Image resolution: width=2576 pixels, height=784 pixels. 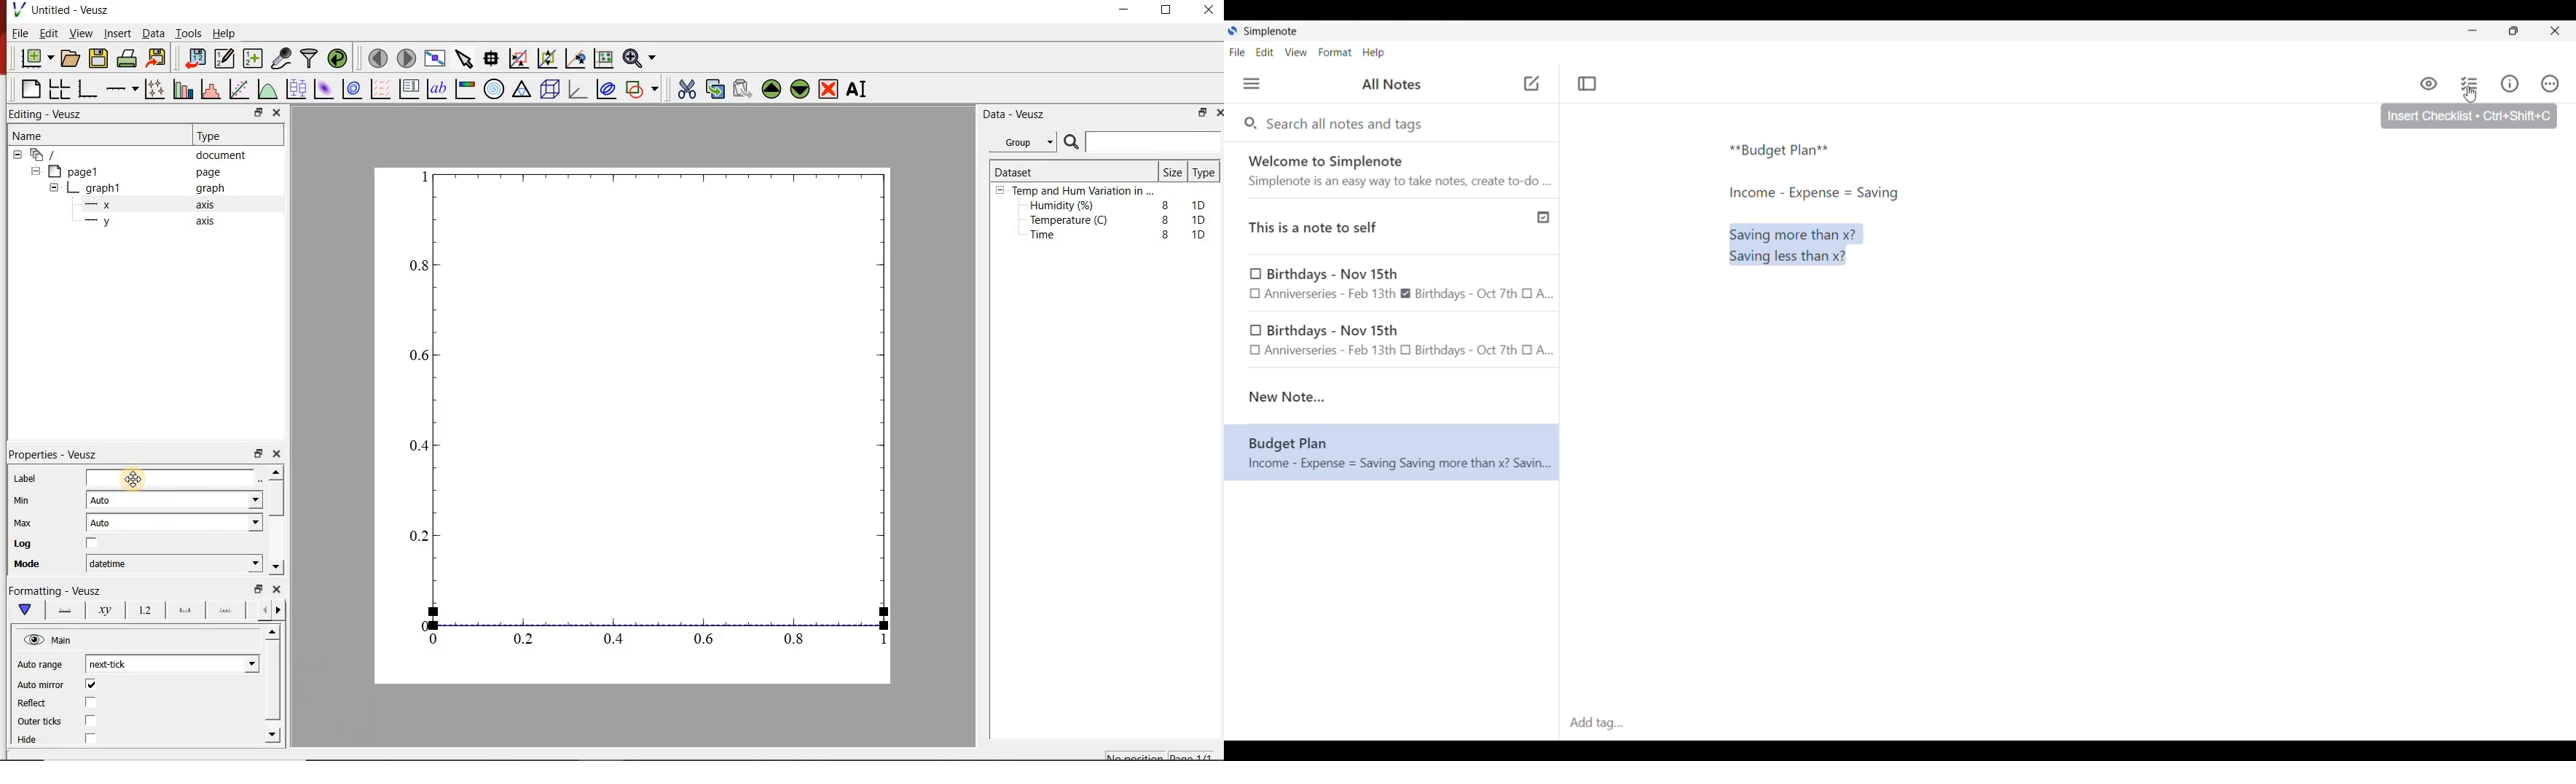 What do you see at coordinates (2429, 84) in the screenshot?
I see `Toggle to see markdown preview` at bounding box center [2429, 84].